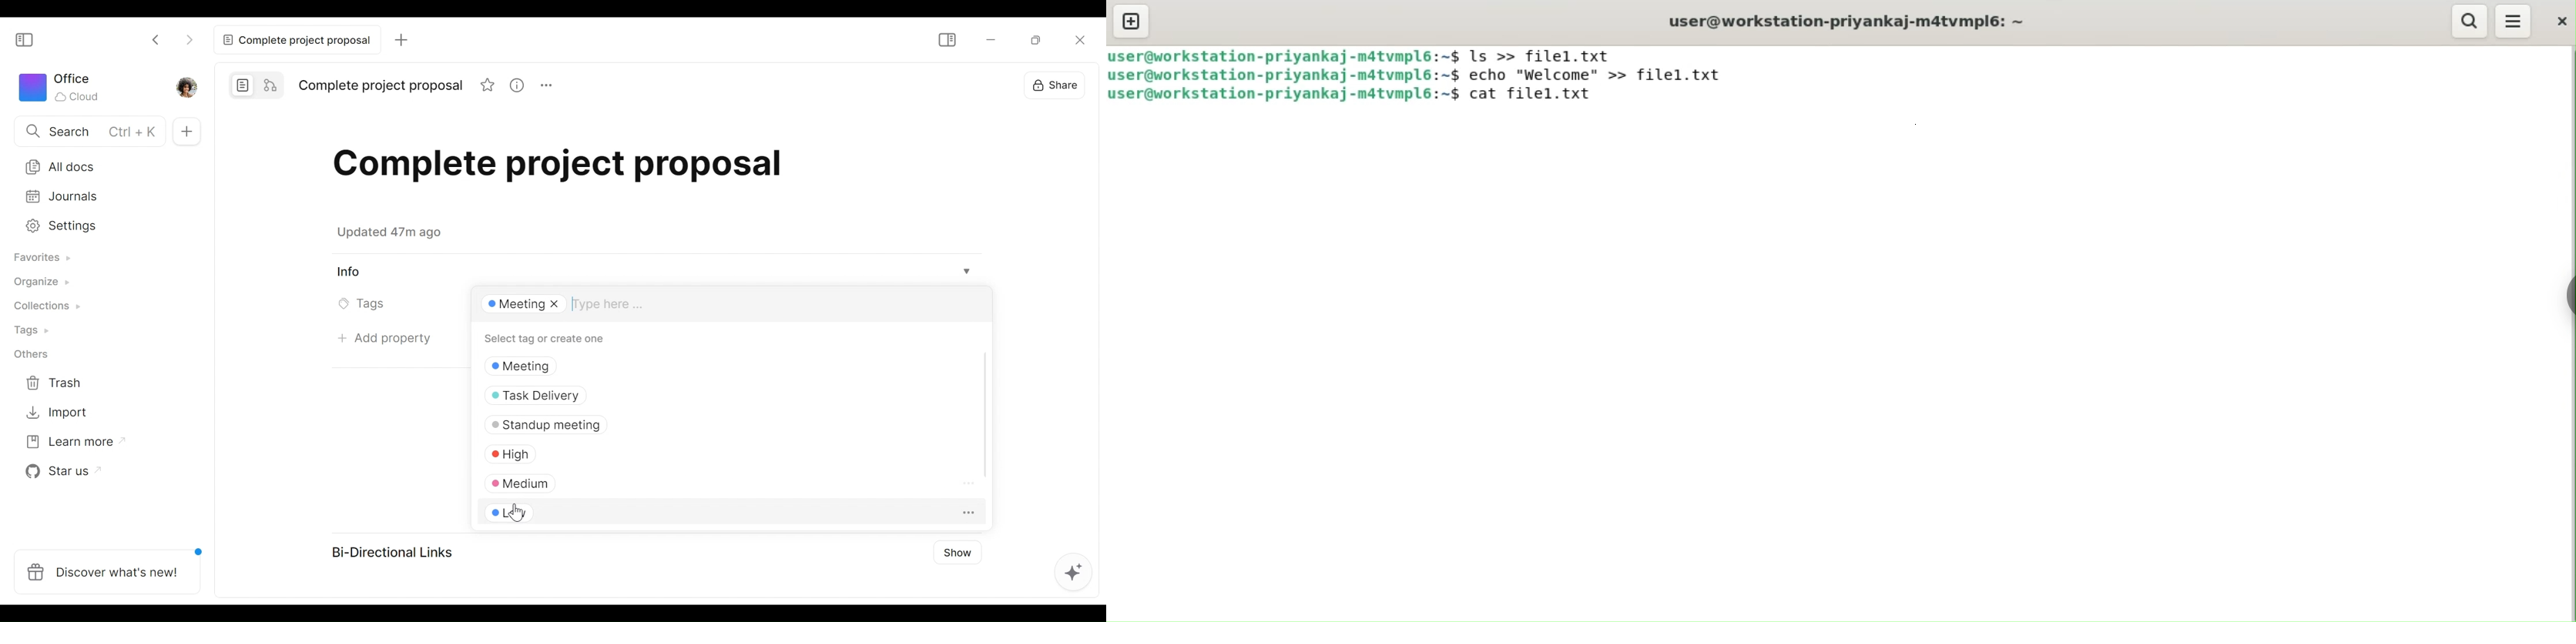  Describe the element at coordinates (969, 485) in the screenshot. I see `More options` at that location.